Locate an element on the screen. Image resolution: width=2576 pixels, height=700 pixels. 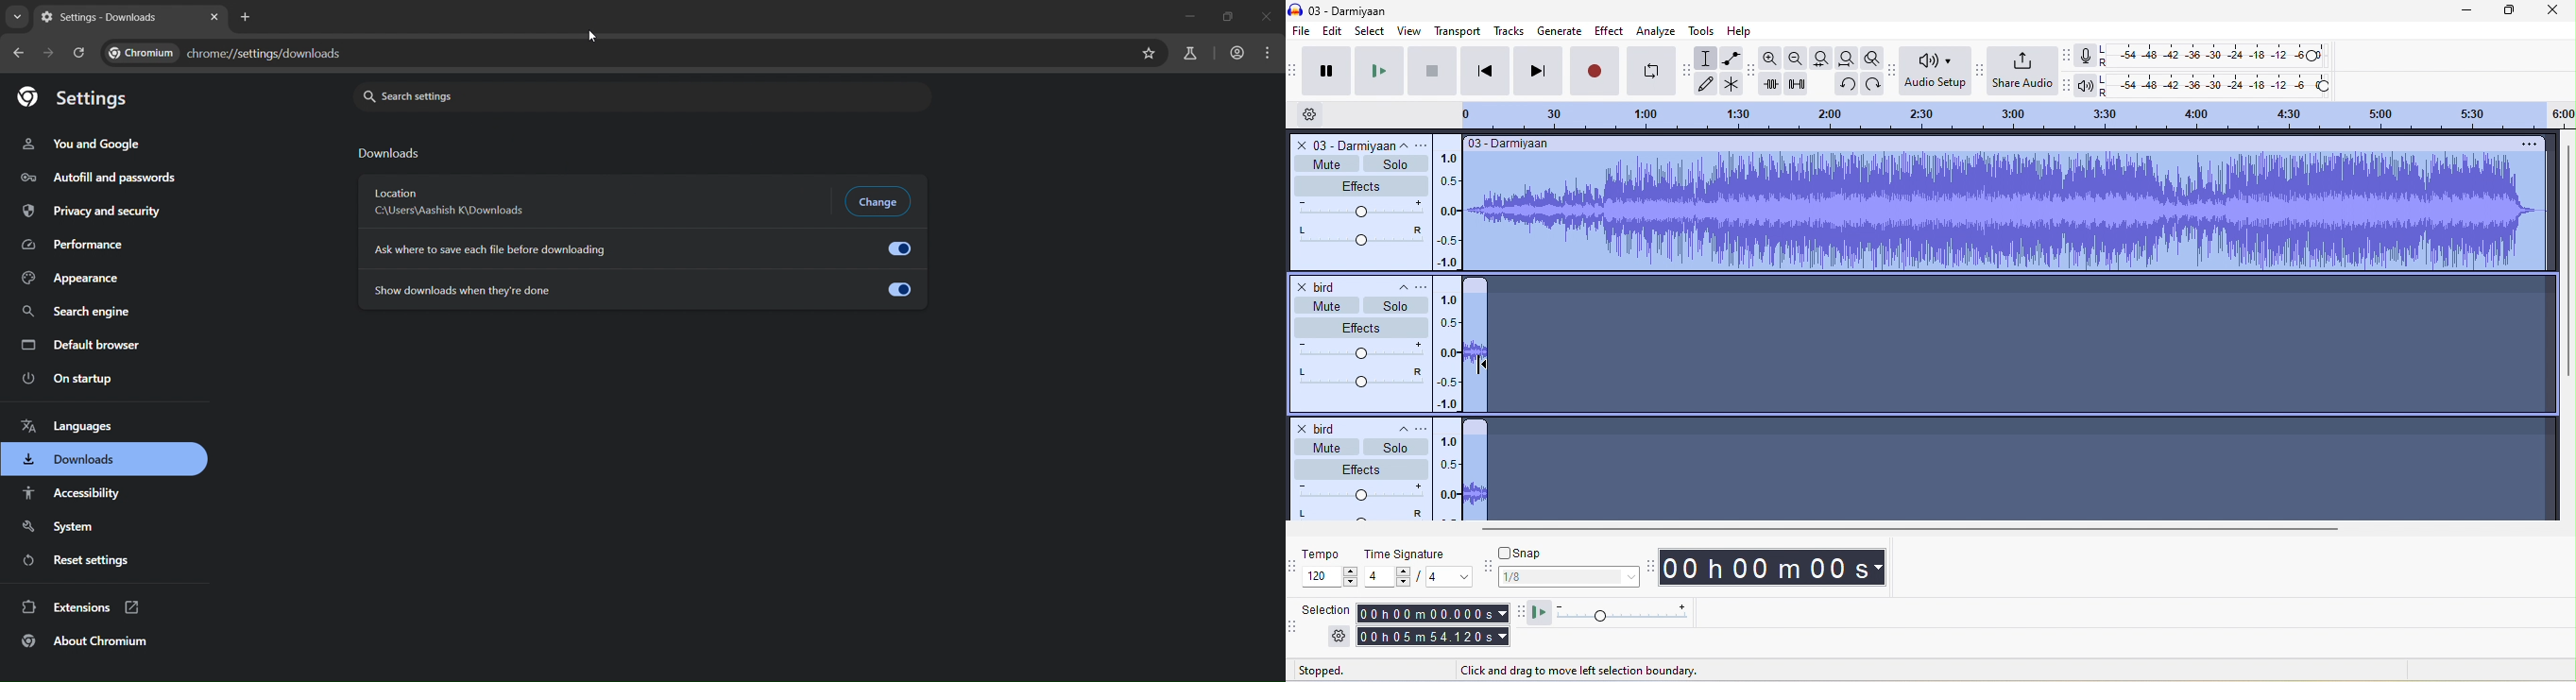
audacity selection toolbar is located at coordinates (1294, 631).